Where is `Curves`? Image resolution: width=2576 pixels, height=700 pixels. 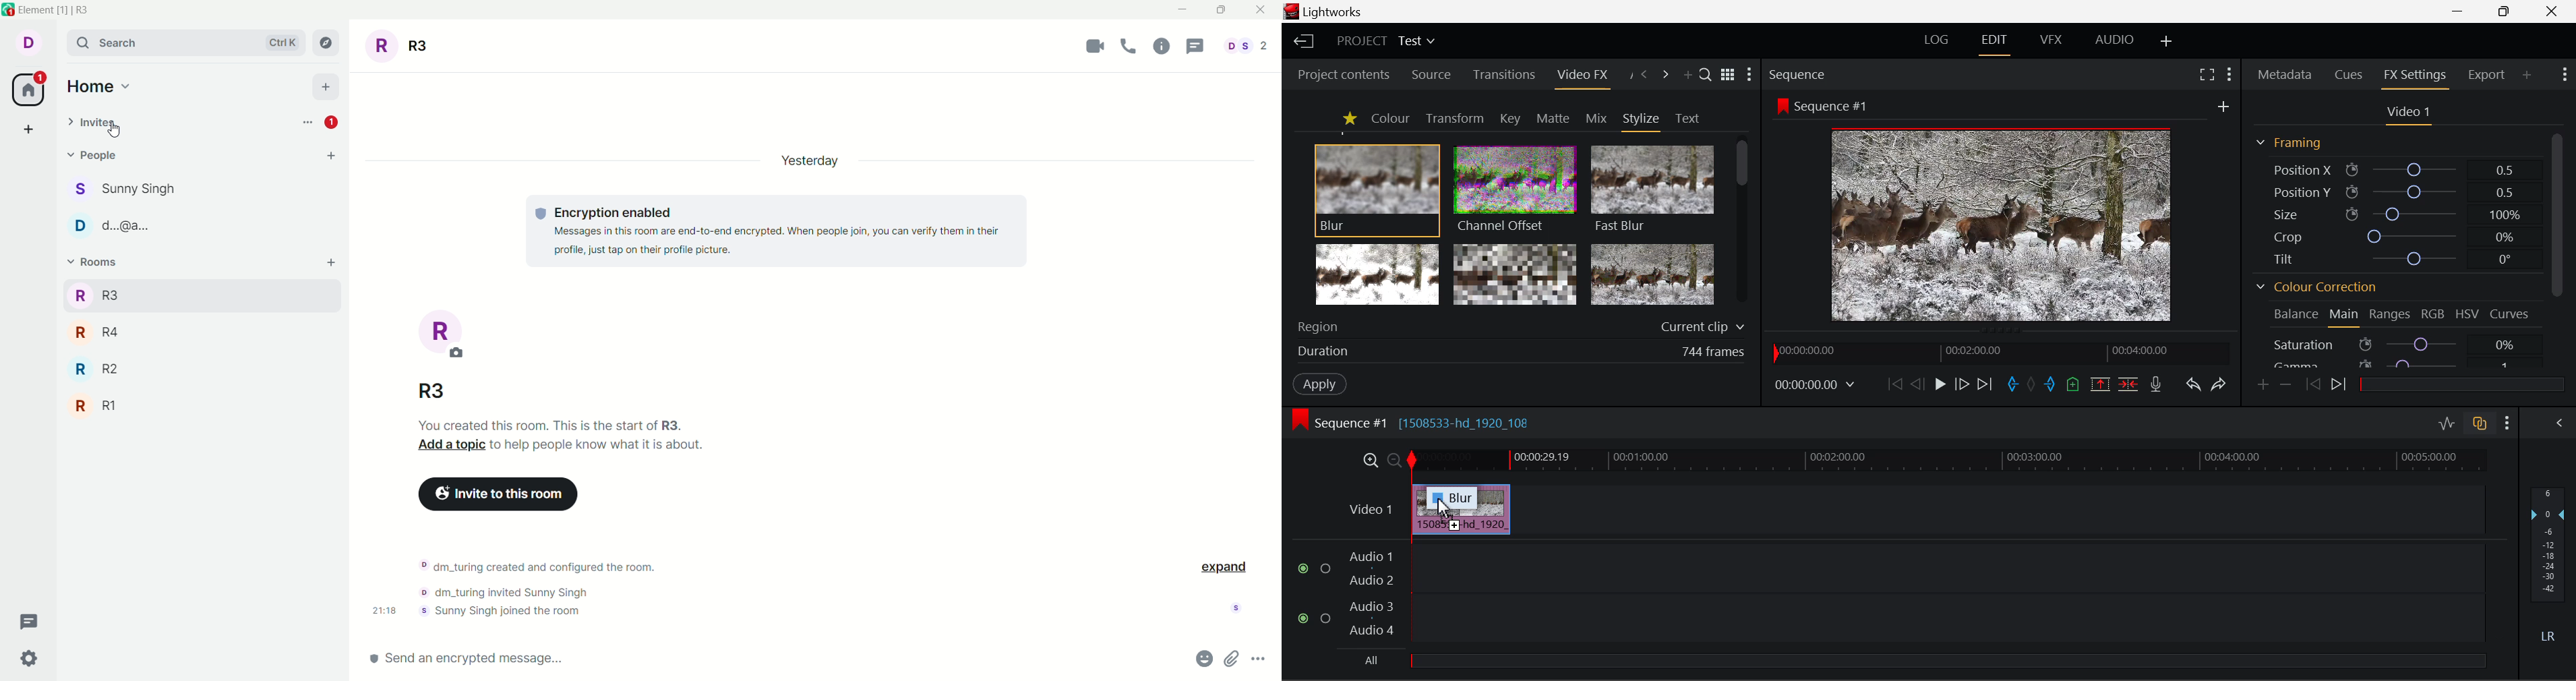
Curves is located at coordinates (2511, 315).